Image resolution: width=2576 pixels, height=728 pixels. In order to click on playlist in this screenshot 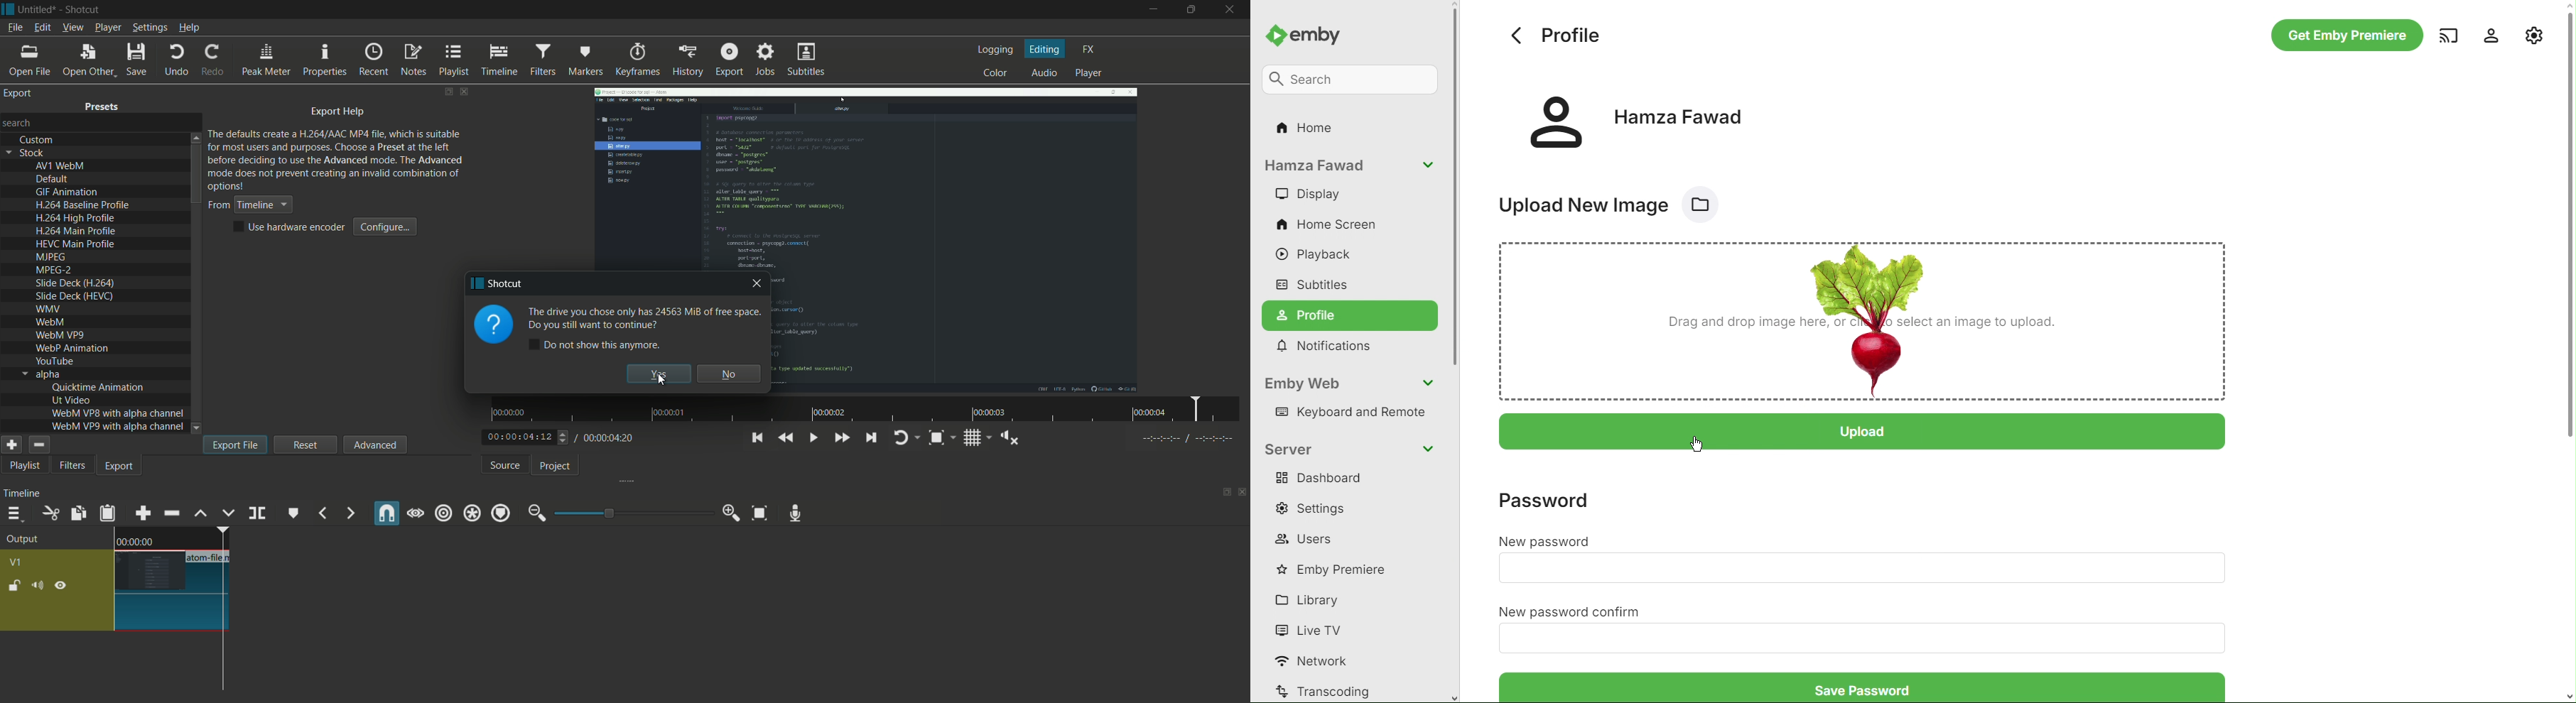, I will do `click(22, 467)`.